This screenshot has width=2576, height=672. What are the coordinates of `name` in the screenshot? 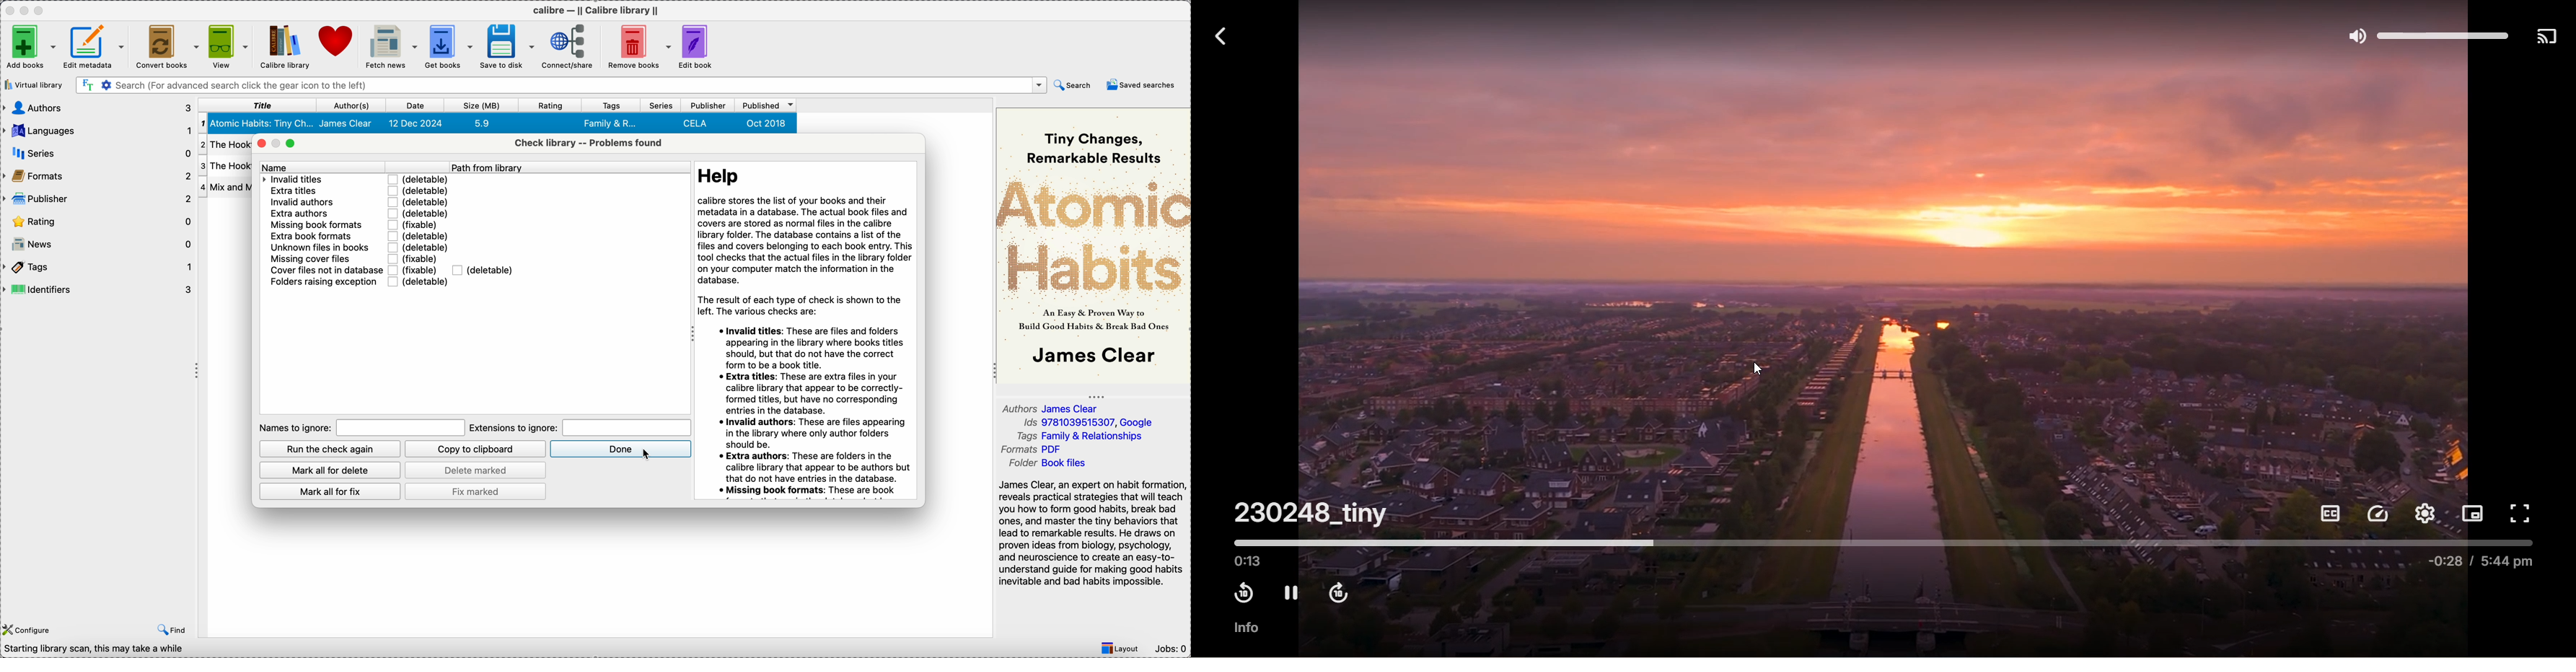 It's located at (353, 166).